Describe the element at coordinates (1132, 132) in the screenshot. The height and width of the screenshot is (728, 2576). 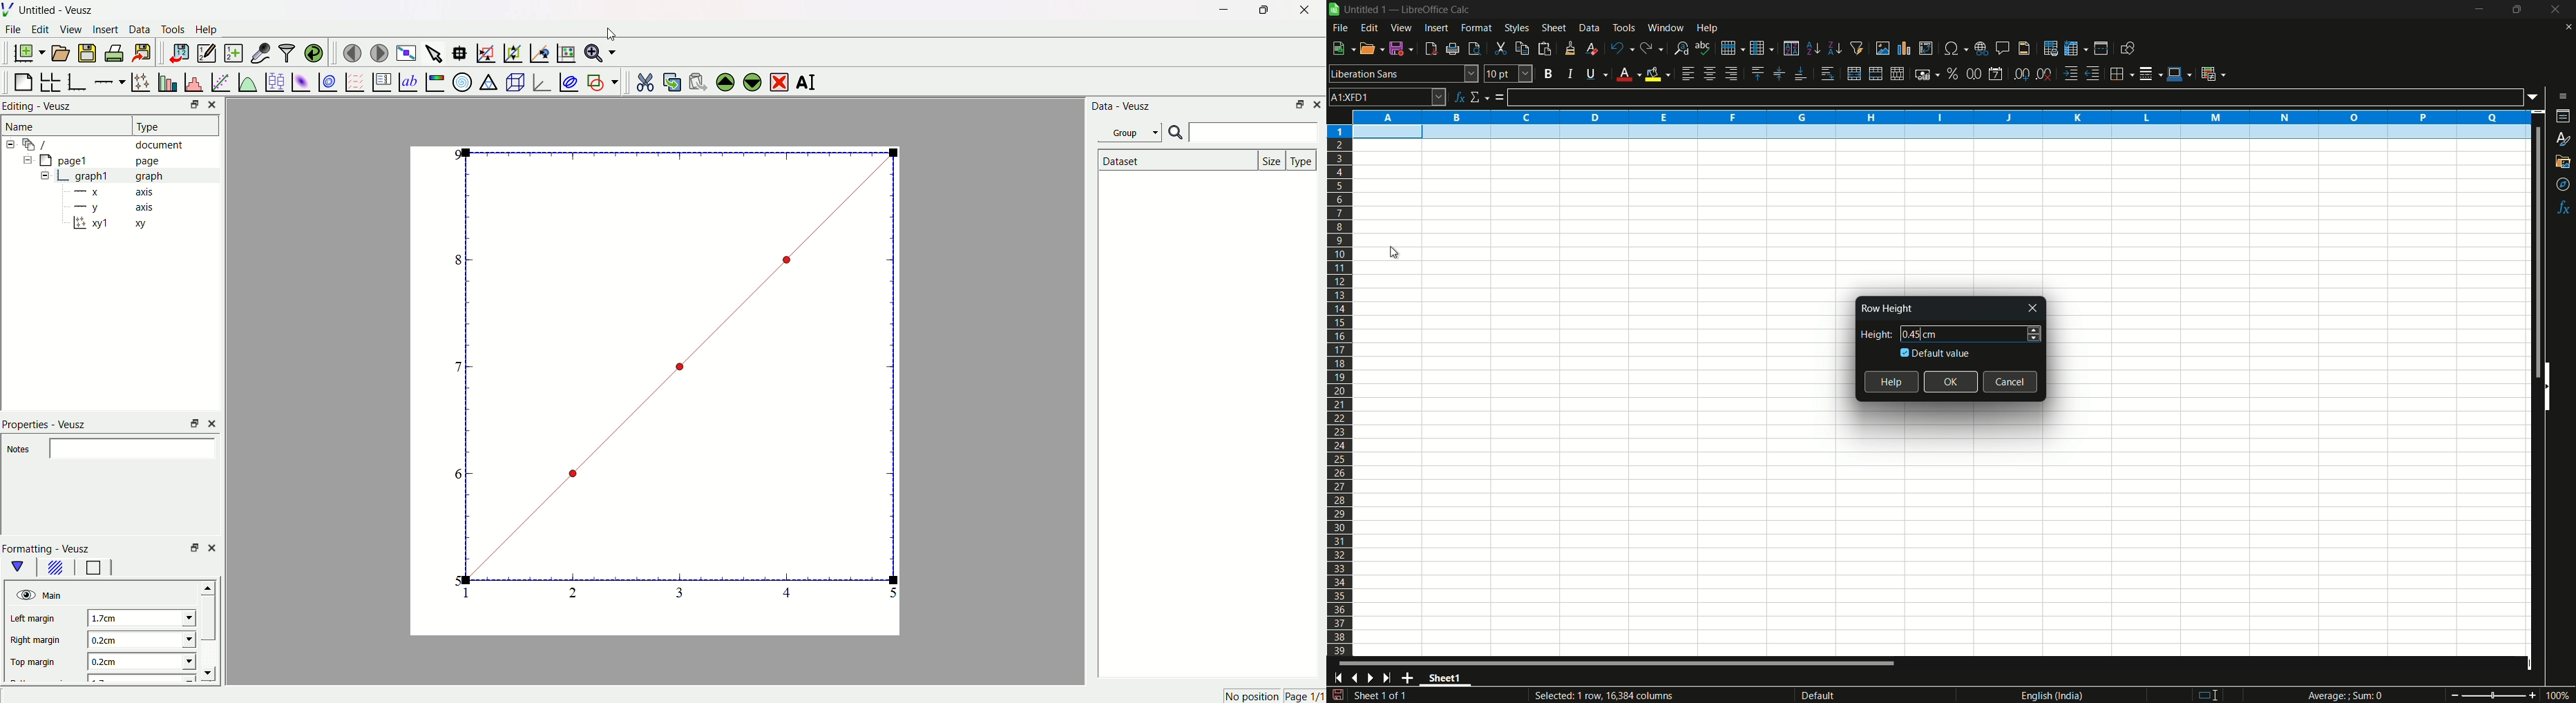
I see `Group` at that location.